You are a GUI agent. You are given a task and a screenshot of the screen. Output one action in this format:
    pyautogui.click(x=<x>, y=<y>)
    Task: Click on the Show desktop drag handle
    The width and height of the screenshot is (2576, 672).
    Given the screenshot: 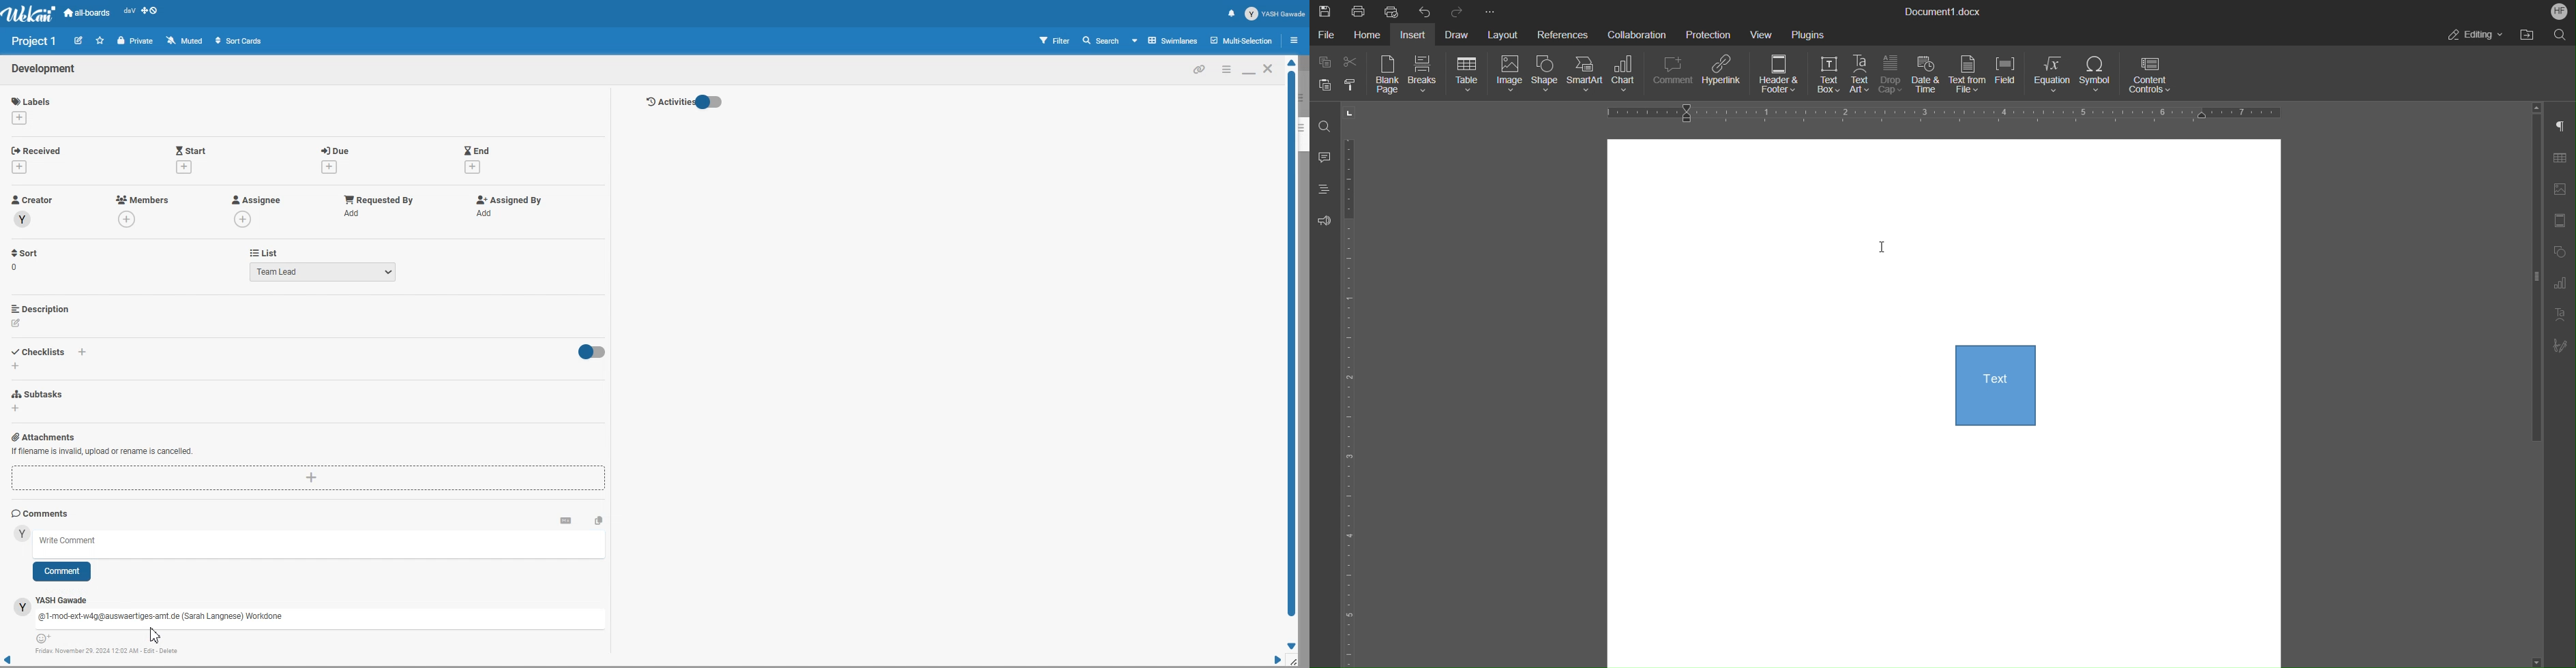 What is the action you would take?
    pyautogui.click(x=151, y=13)
    